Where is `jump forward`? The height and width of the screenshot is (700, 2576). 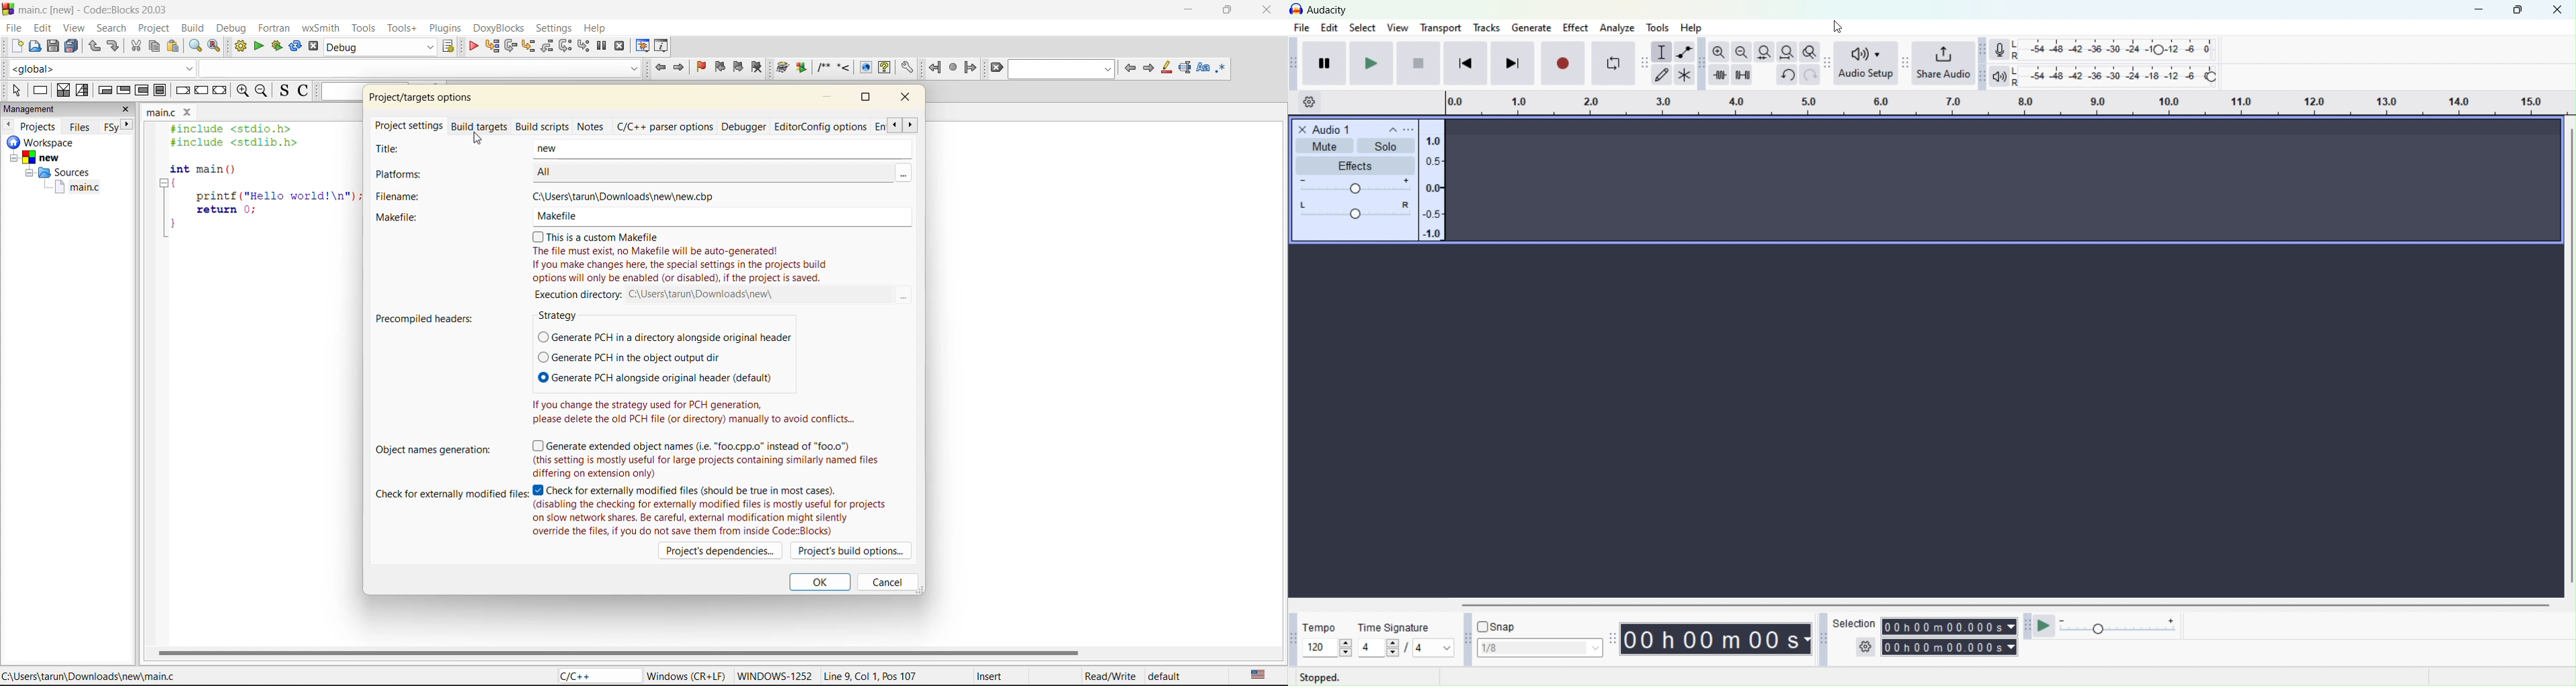
jump forward is located at coordinates (680, 69).